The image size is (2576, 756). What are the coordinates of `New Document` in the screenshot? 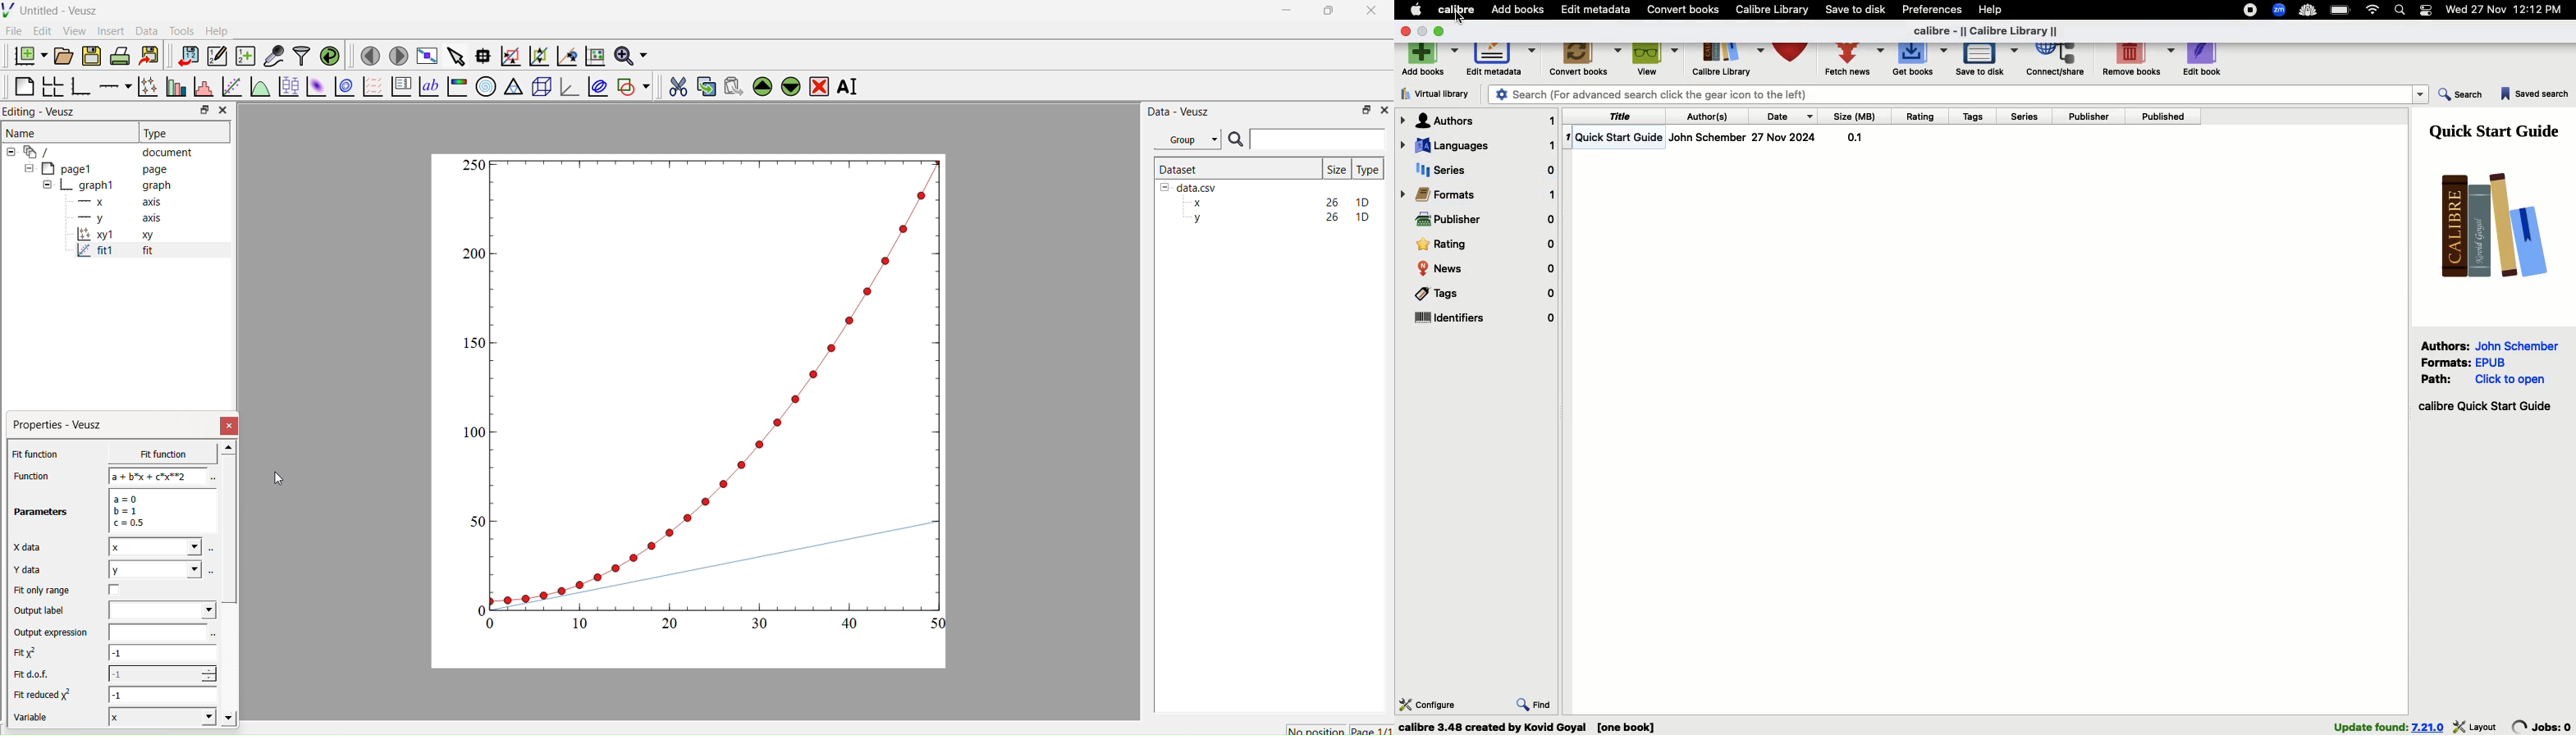 It's located at (27, 54).